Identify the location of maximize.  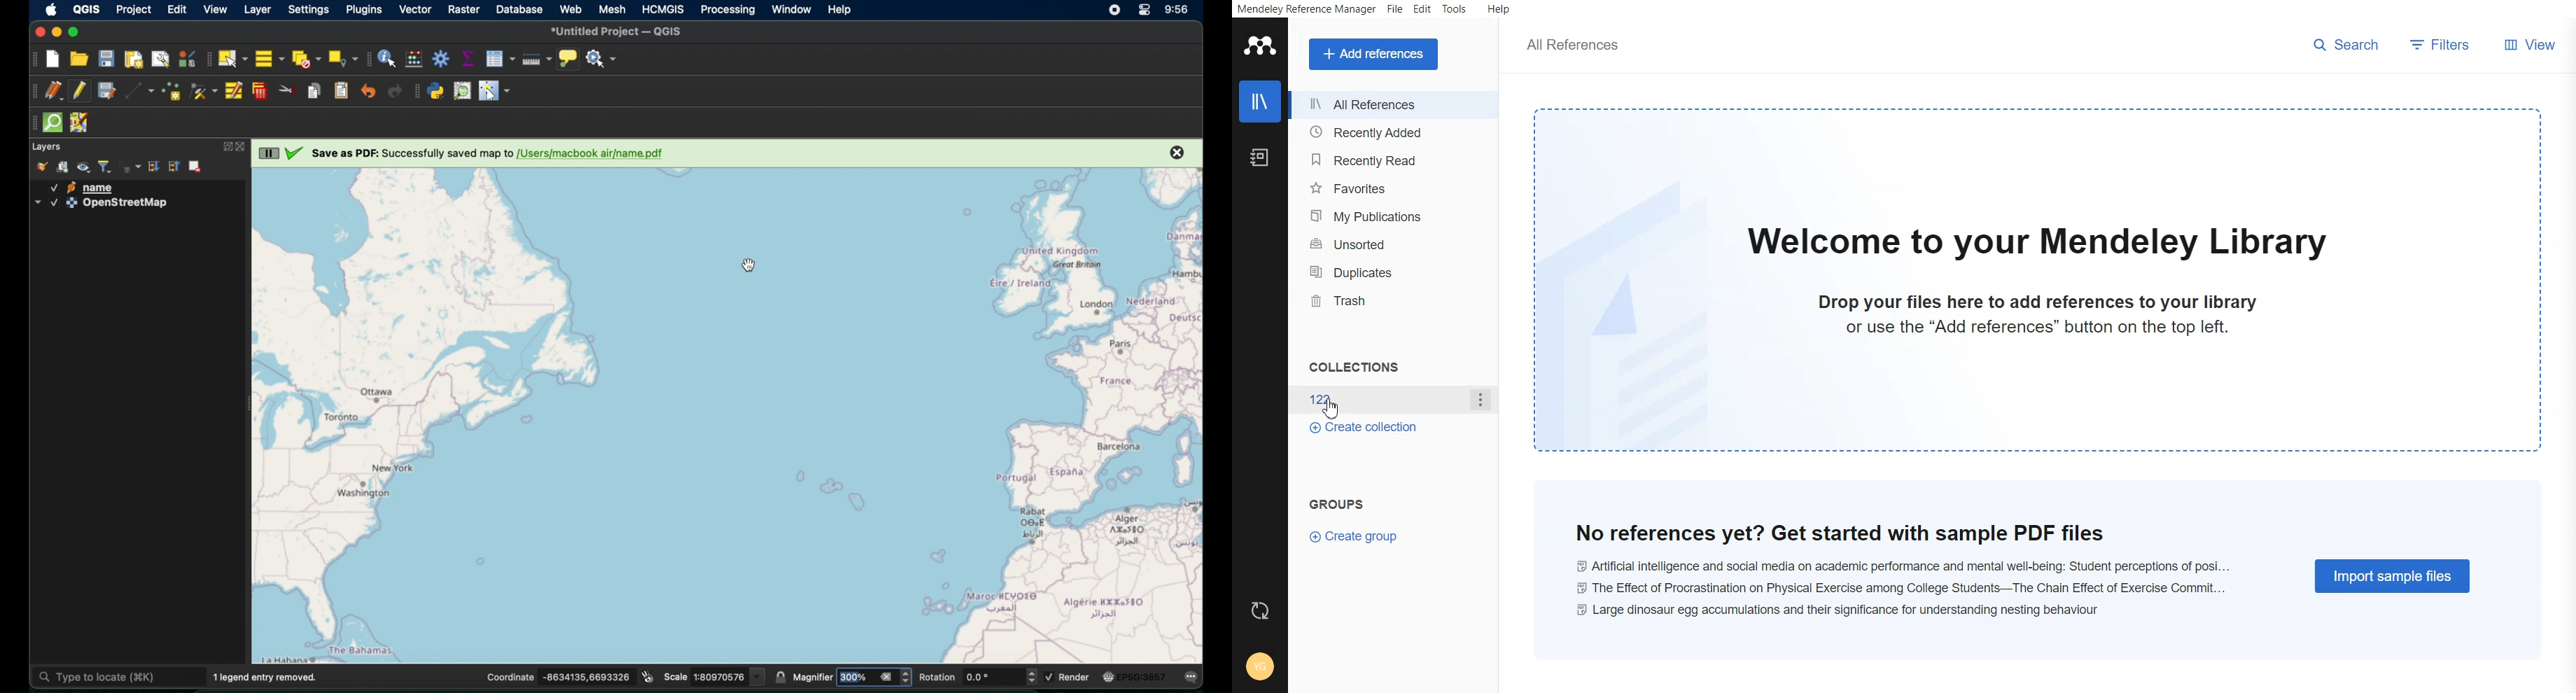
(76, 33).